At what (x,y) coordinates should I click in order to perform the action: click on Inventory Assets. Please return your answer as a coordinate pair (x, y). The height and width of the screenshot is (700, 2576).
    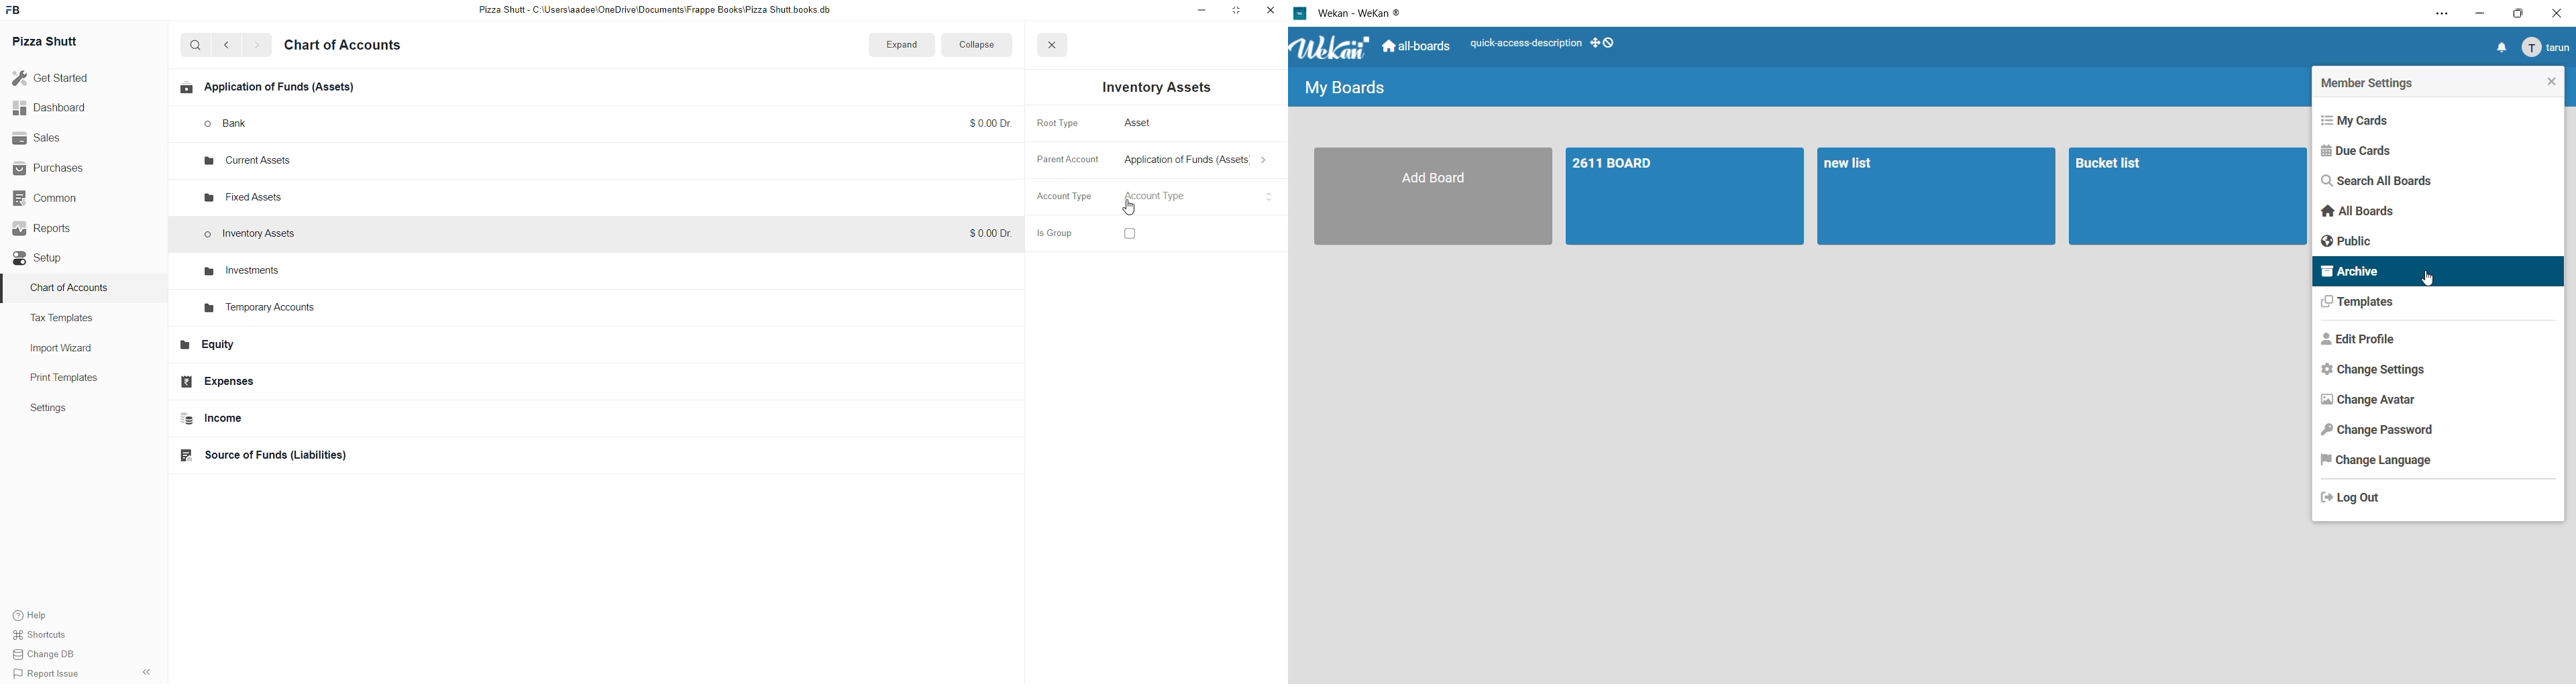
    Looking at the image, I should click on (256, 235).